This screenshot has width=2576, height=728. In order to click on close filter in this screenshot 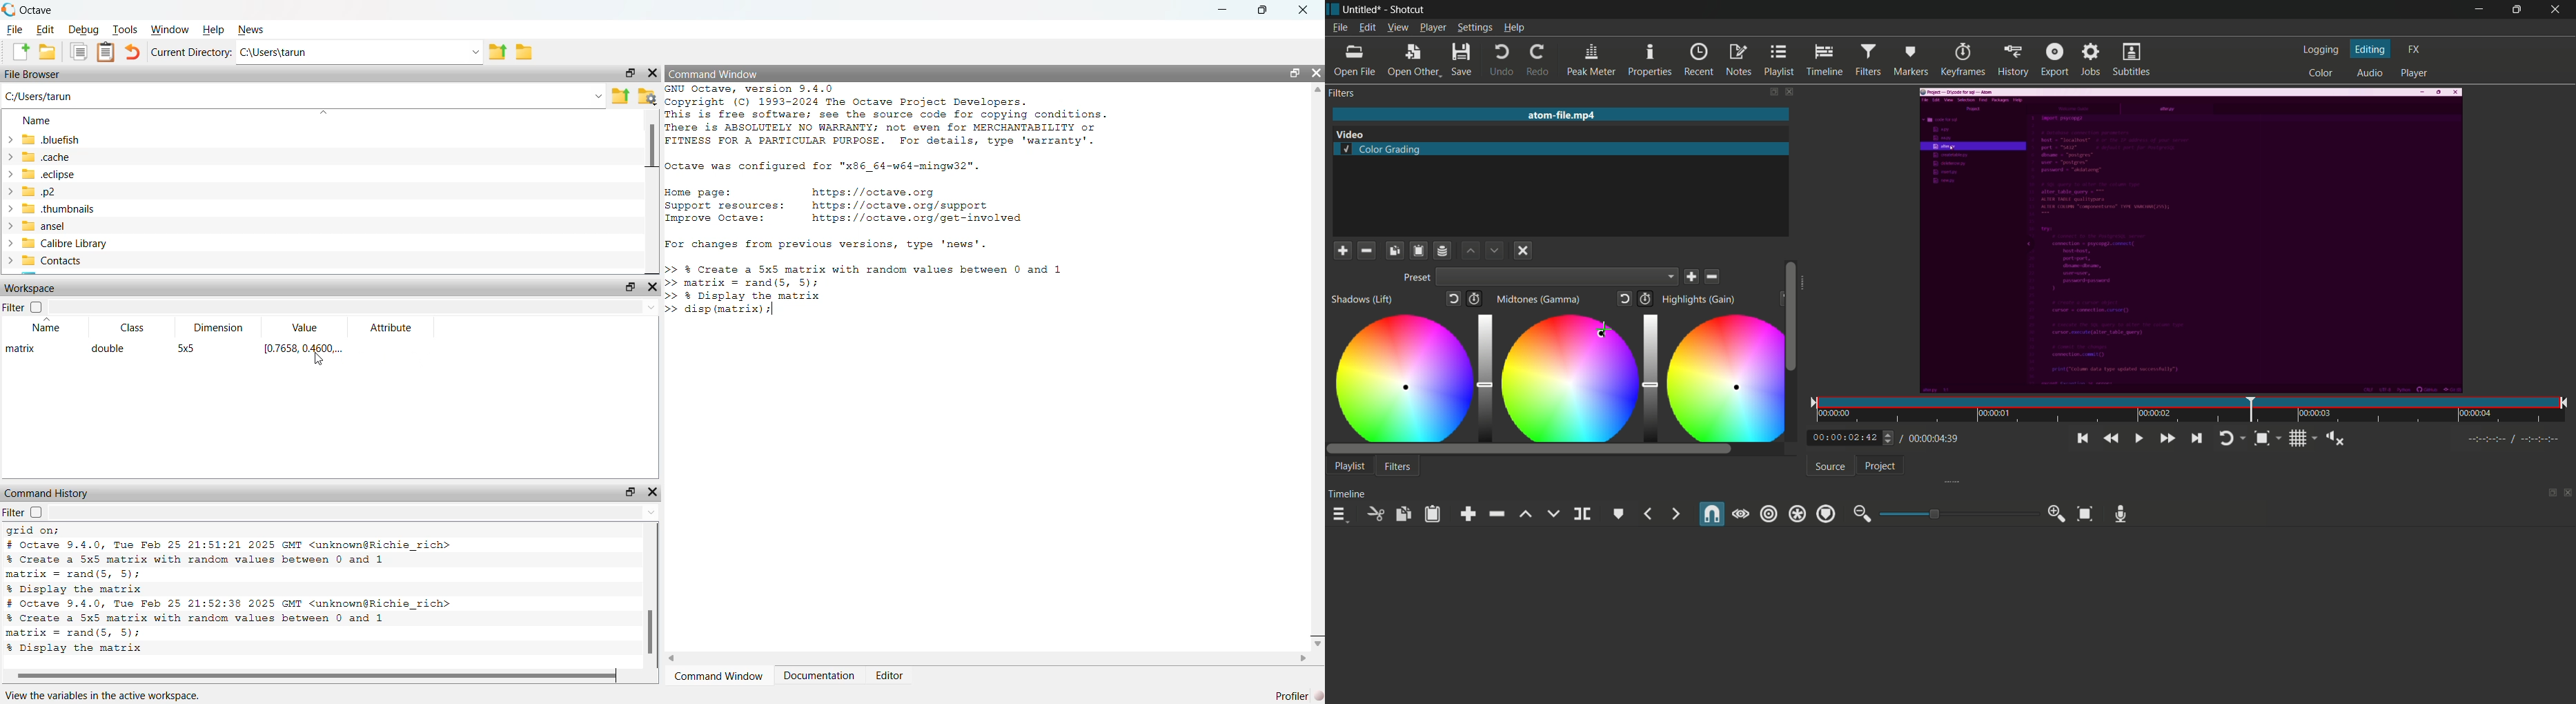, I will do `click(1787, 91)`.